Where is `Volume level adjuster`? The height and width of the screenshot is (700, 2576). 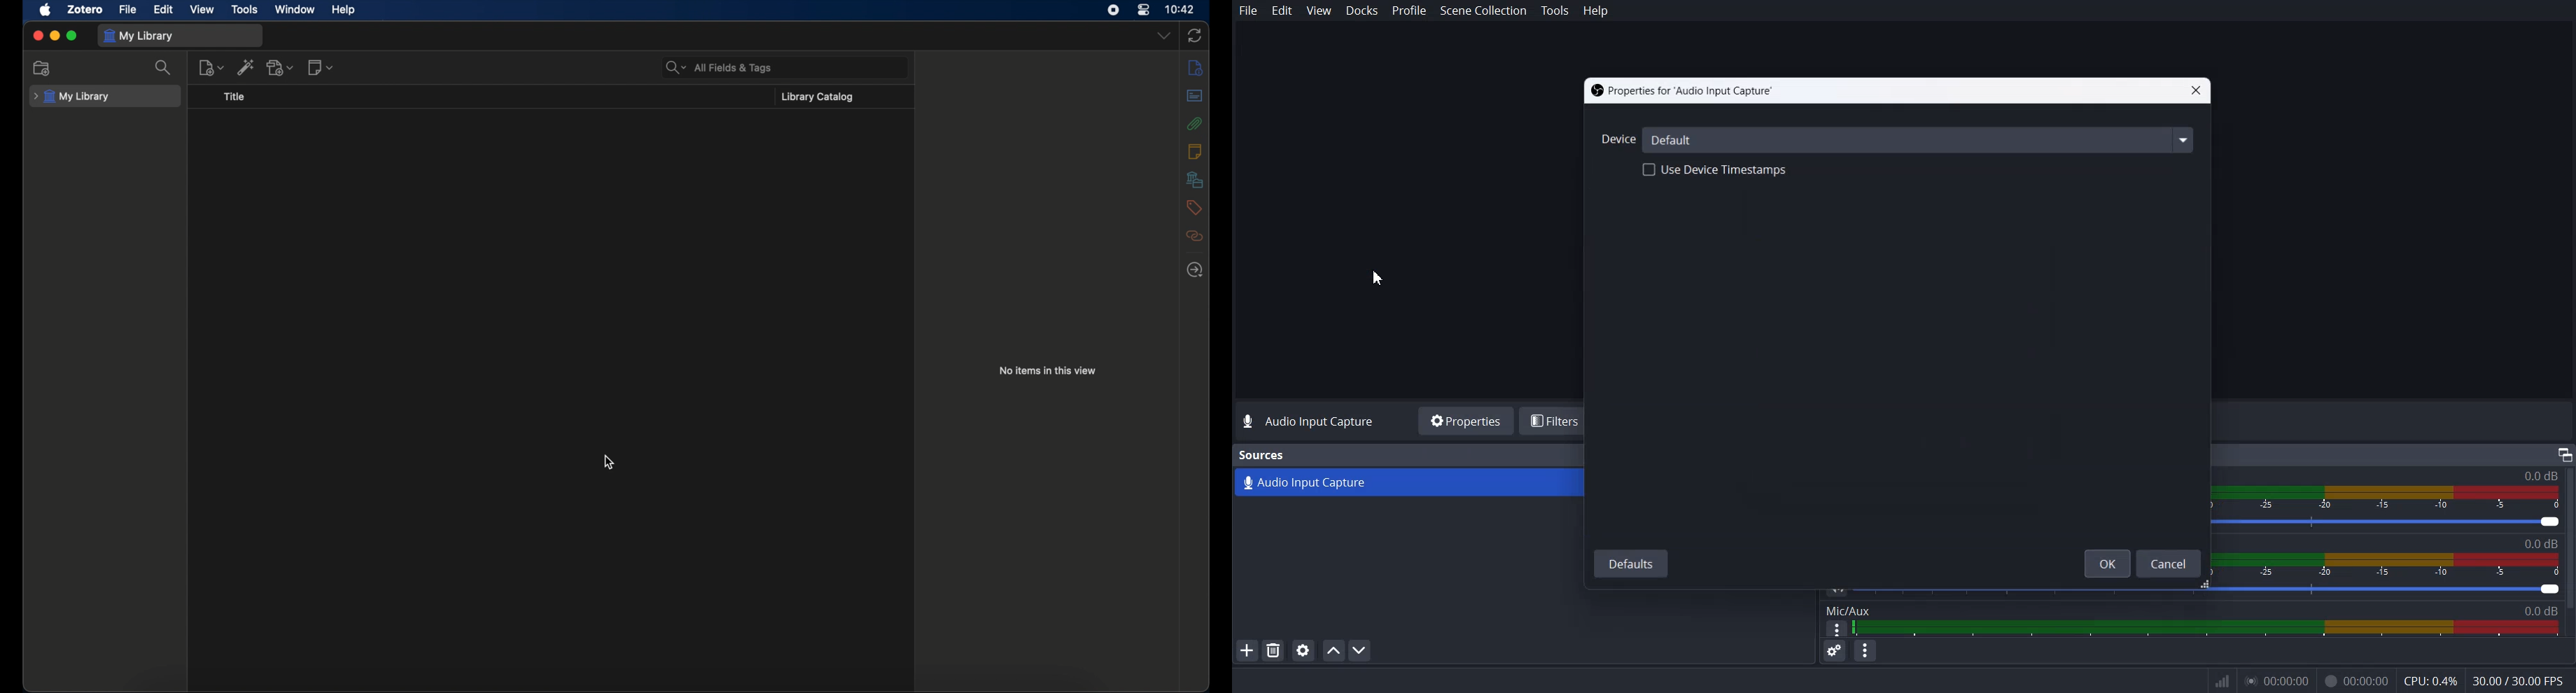 Volume level adjuster is located at coordinates (2394, 524).